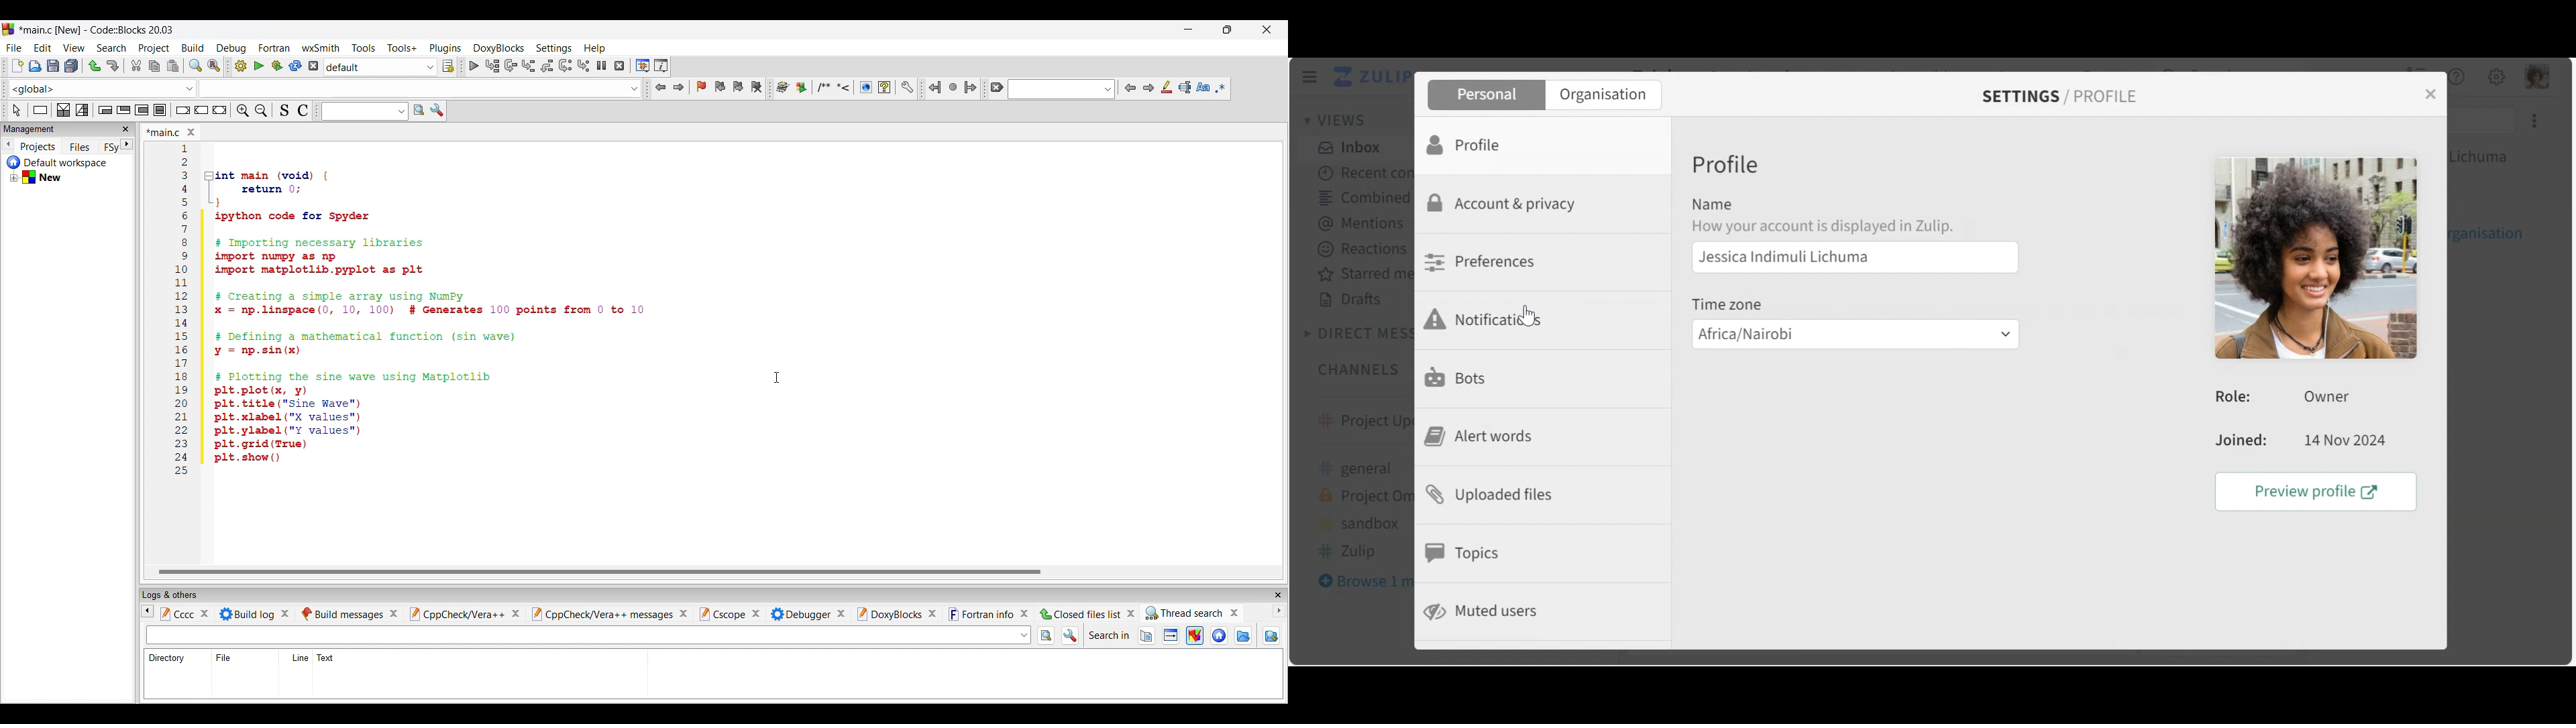 The image size is (2576, 728). Describe the element at coordinates (175, 131) in the screenshot. I see `main.c` at that location.